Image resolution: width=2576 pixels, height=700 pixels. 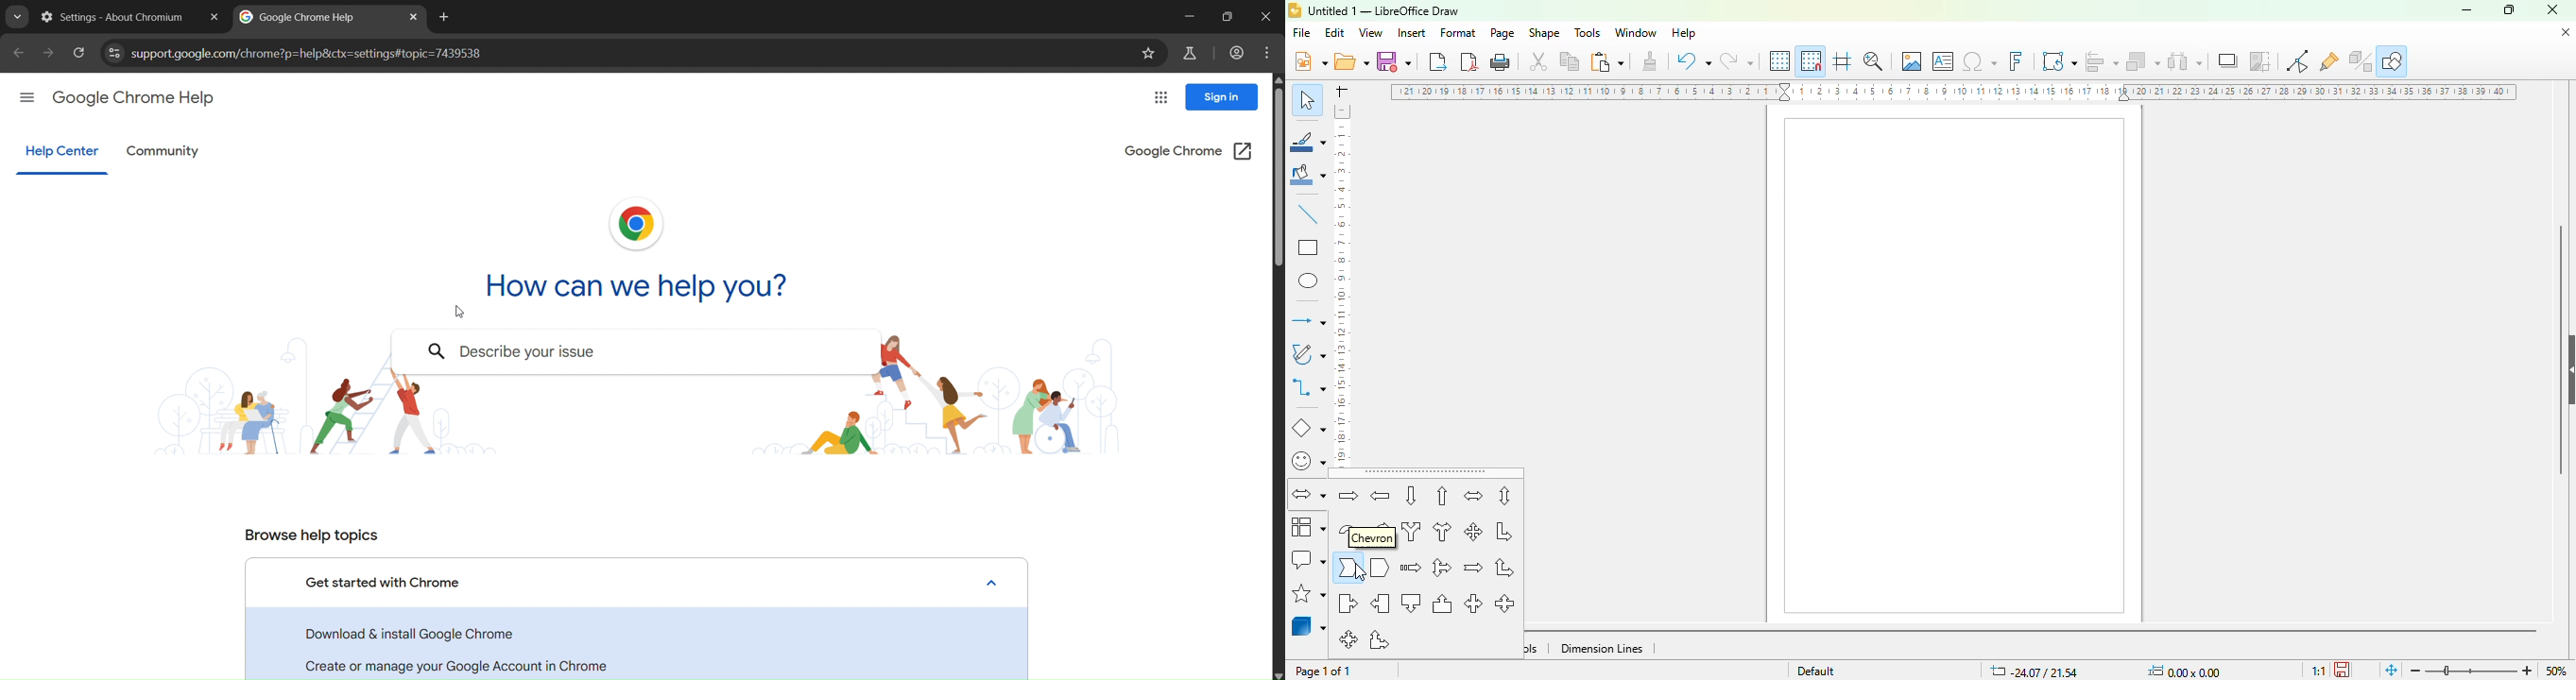 I want to click on accounts, so click(x=1237, y=52).